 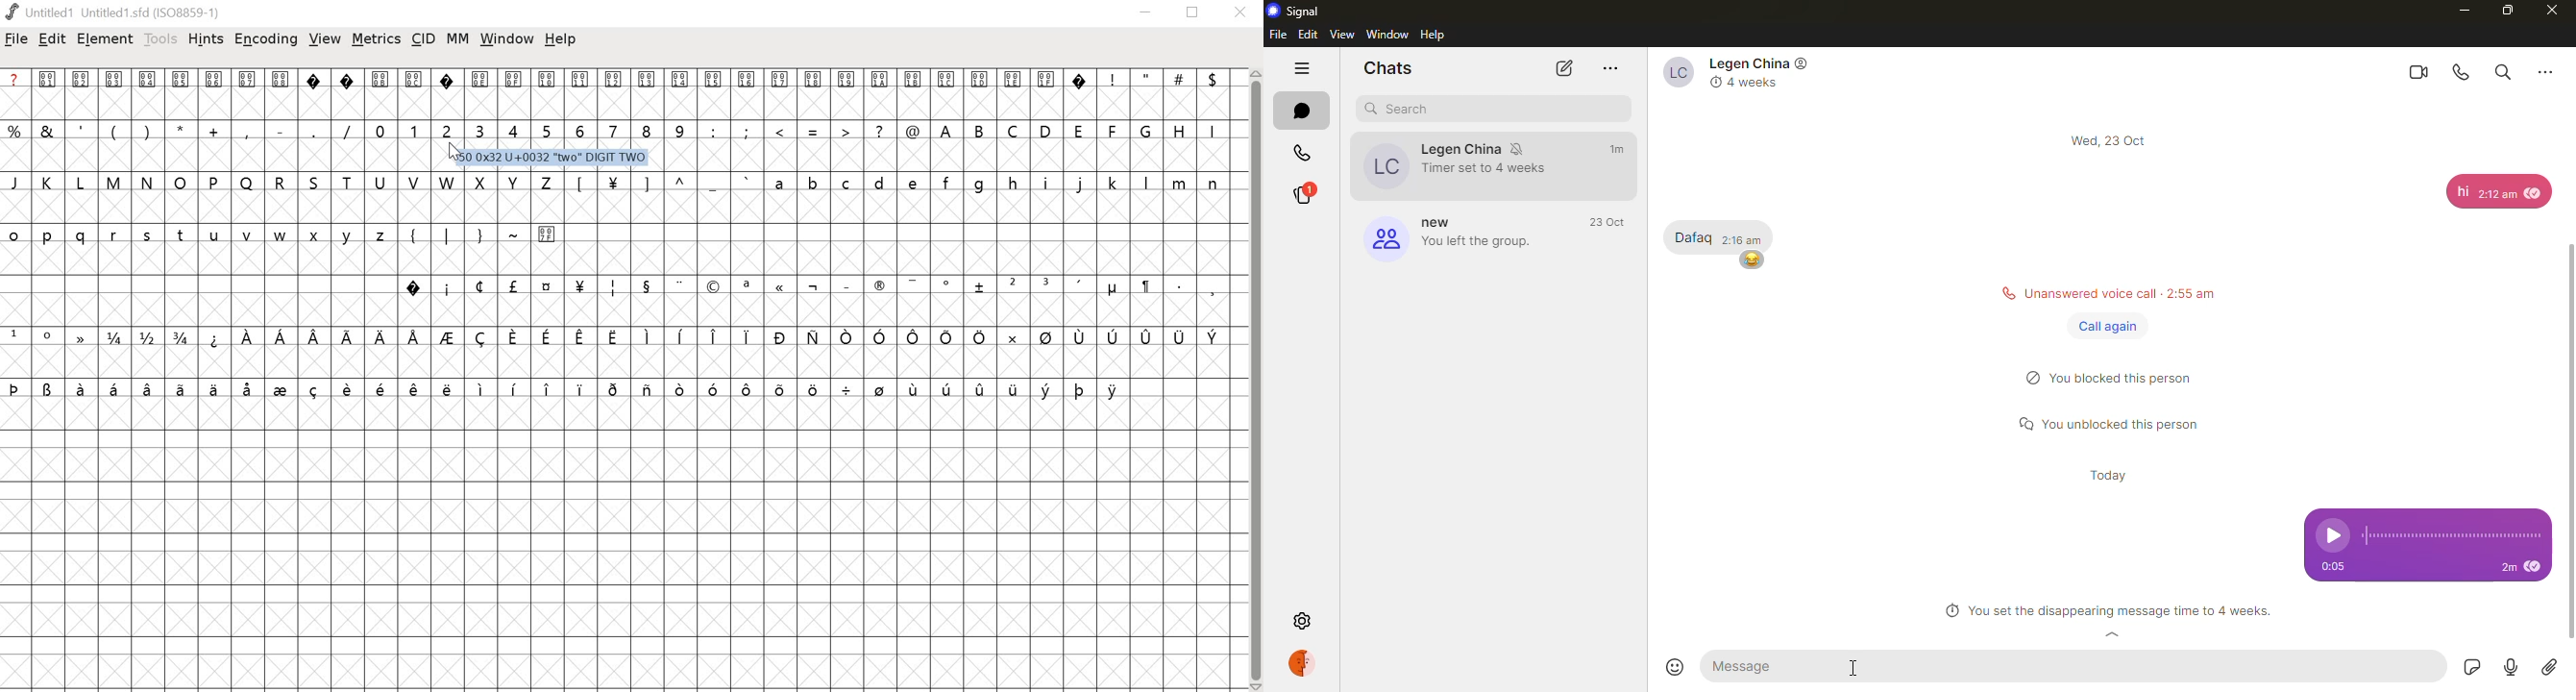 I want to click on profile, so click(x=1306, y=663).